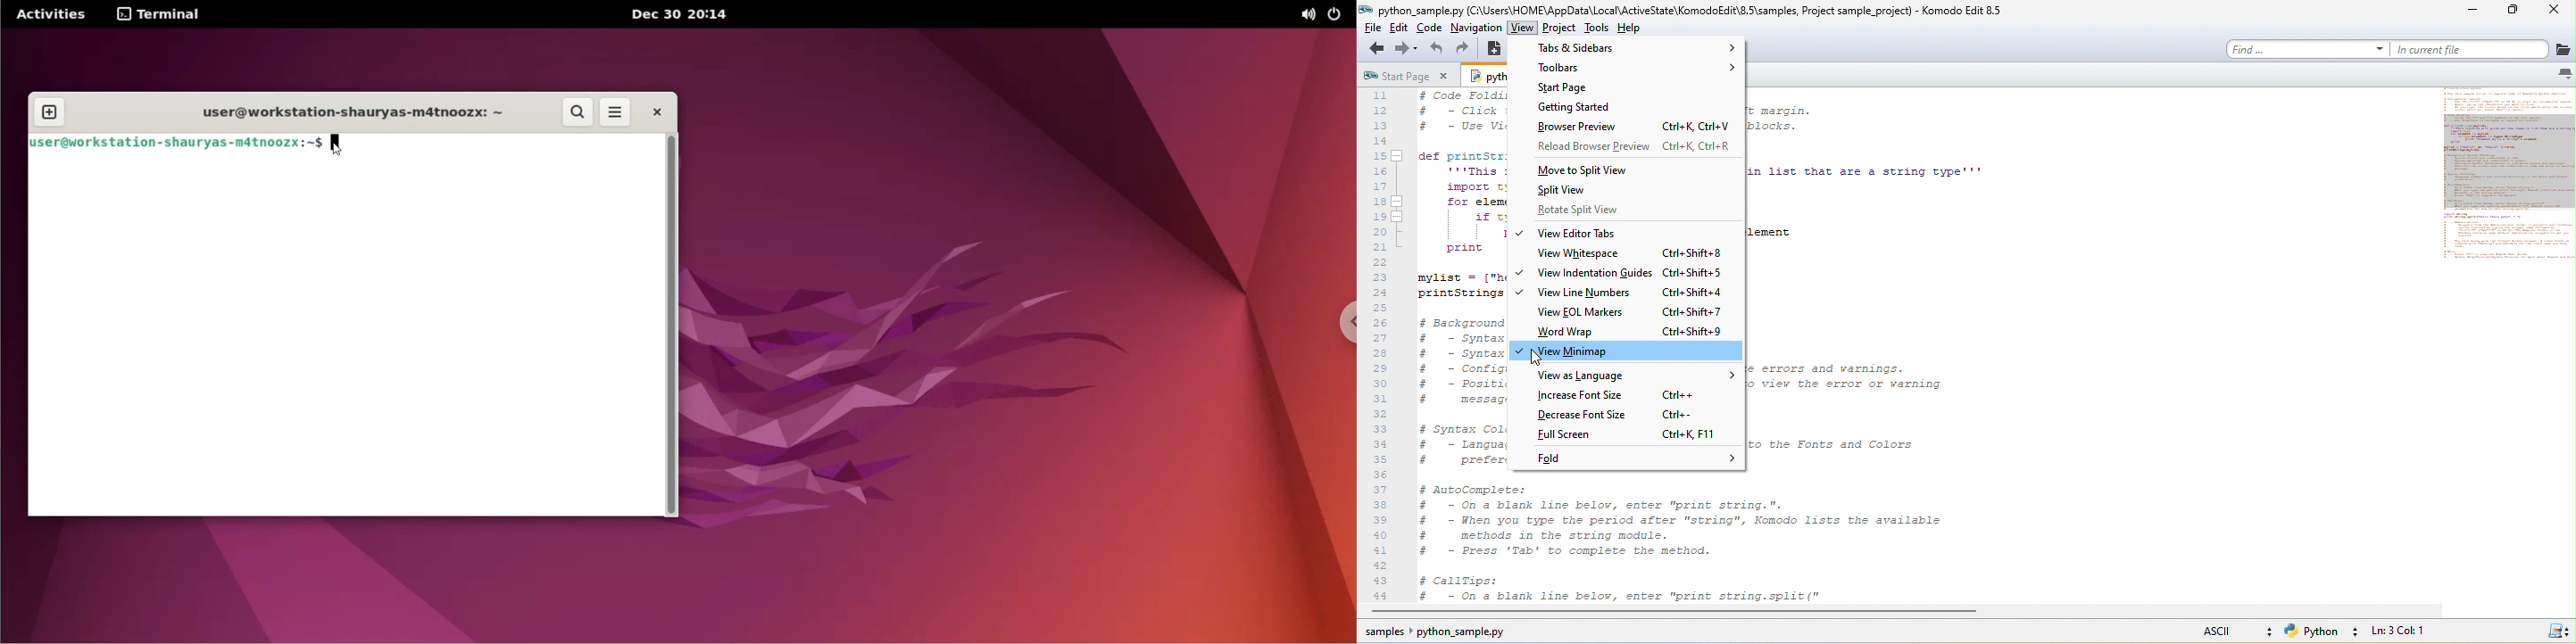  What do you see at coordinates (1307, 14) in the screenshot?
I see `sound options` at bounding box center [1307, 14].